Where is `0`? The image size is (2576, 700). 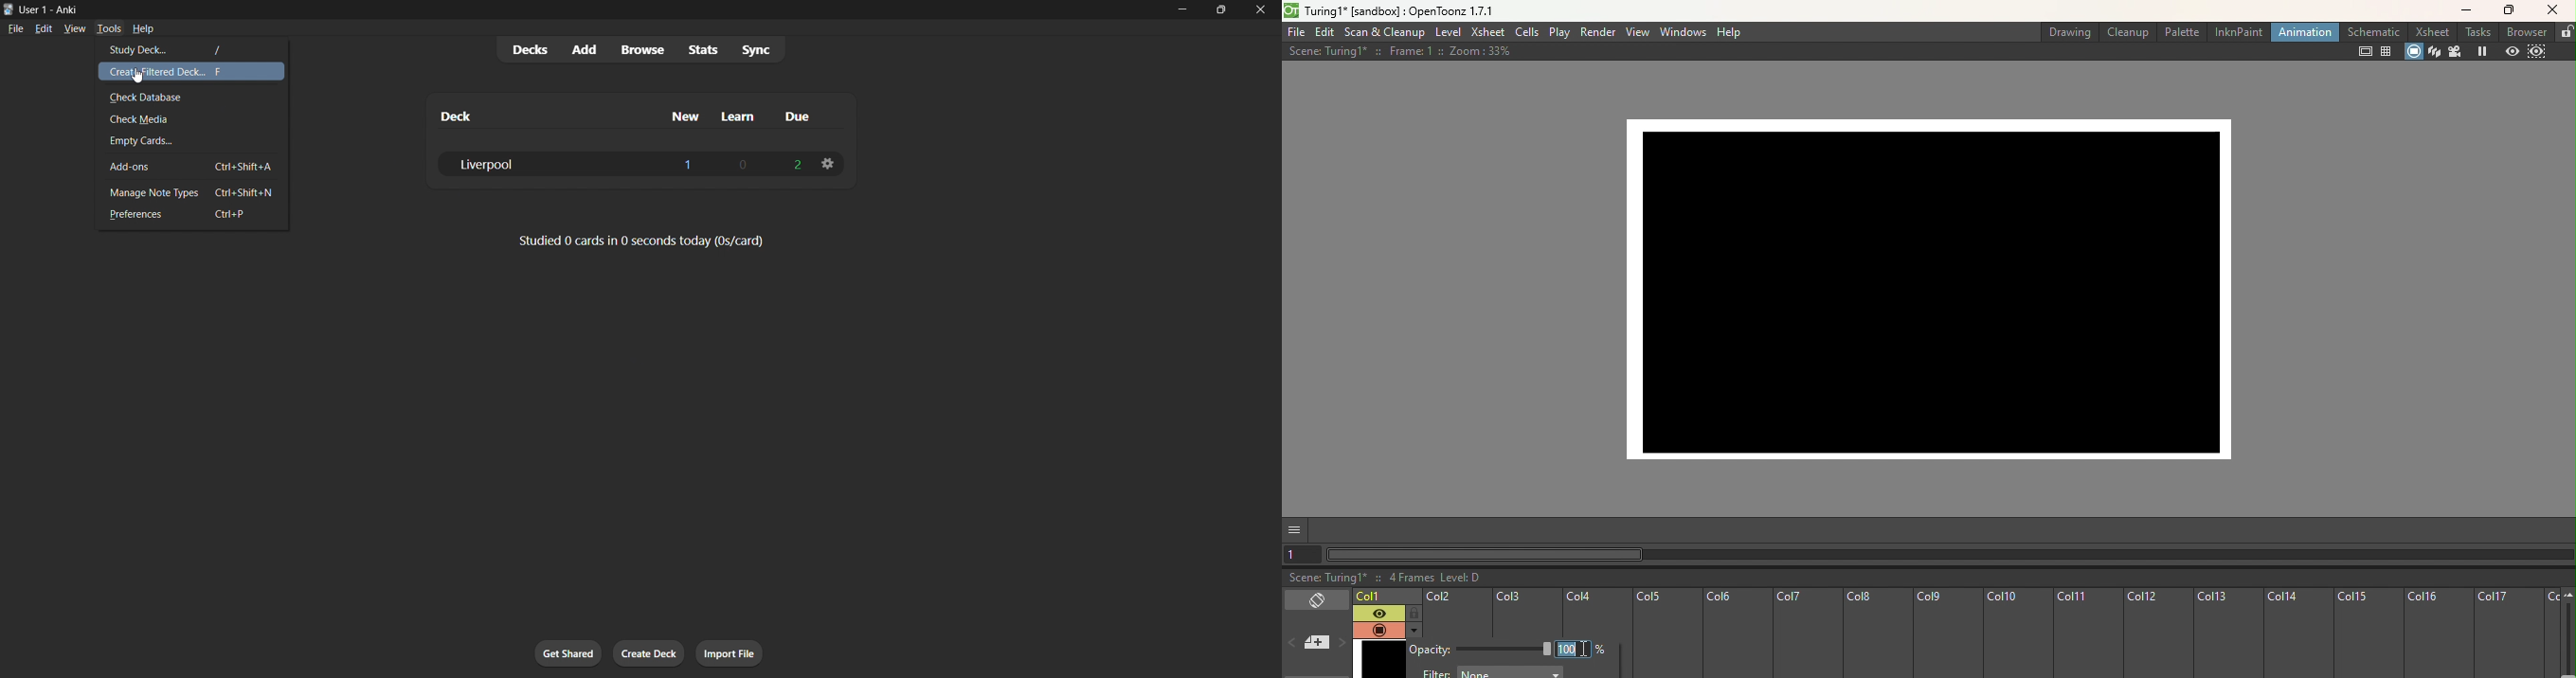 0 is located at coordinates (742, 165).